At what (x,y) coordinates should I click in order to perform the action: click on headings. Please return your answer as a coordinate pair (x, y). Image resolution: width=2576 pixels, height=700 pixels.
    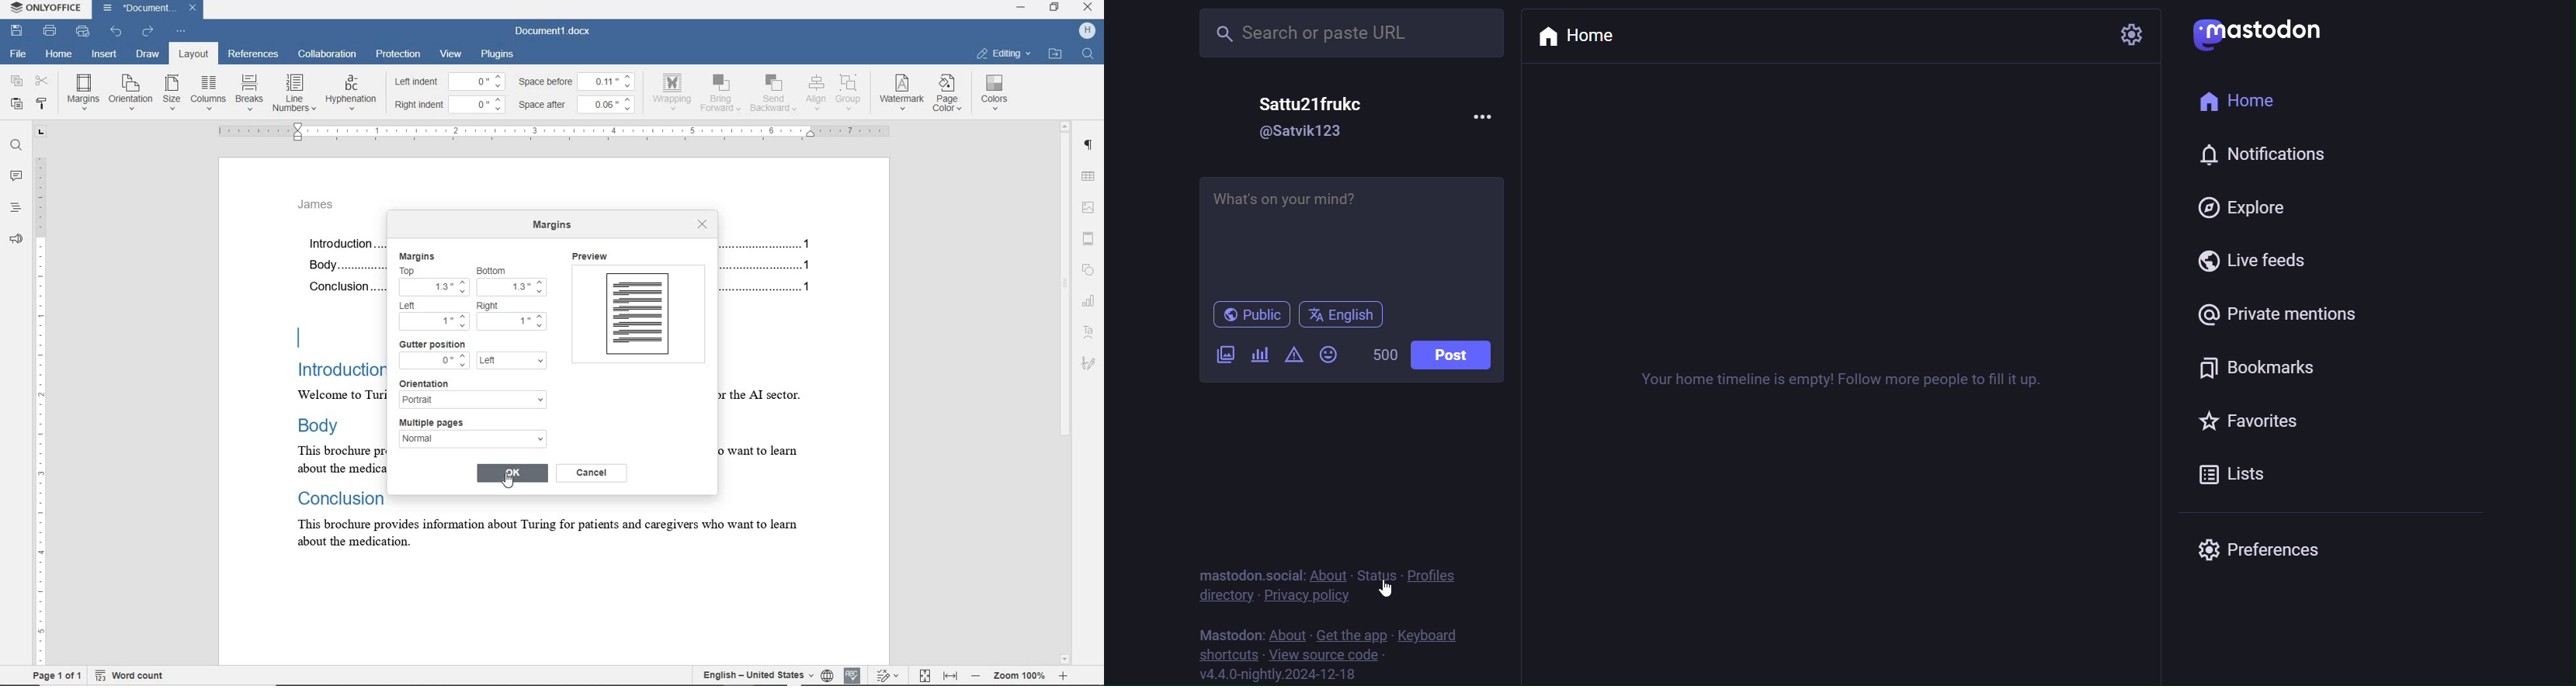
    Looking at the image, I should click on (12, 209).